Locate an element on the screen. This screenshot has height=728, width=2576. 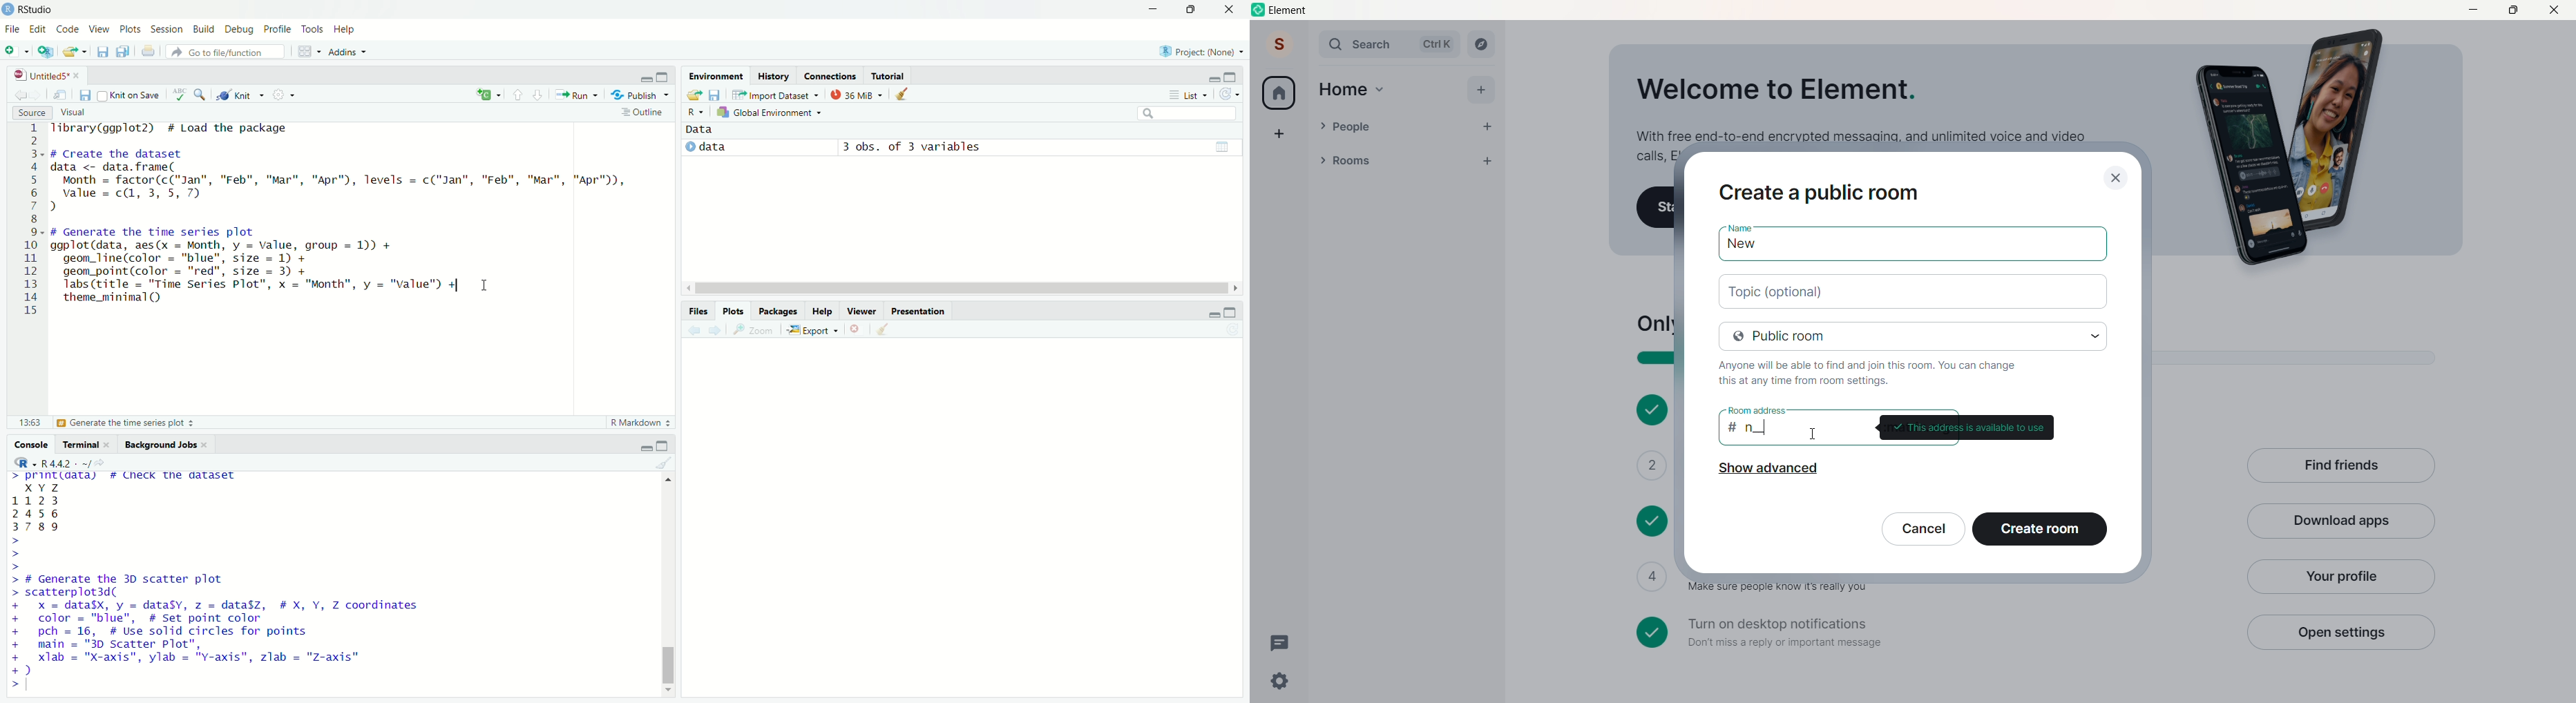
go to previous section/chunk is located at coordinates (516, 96).